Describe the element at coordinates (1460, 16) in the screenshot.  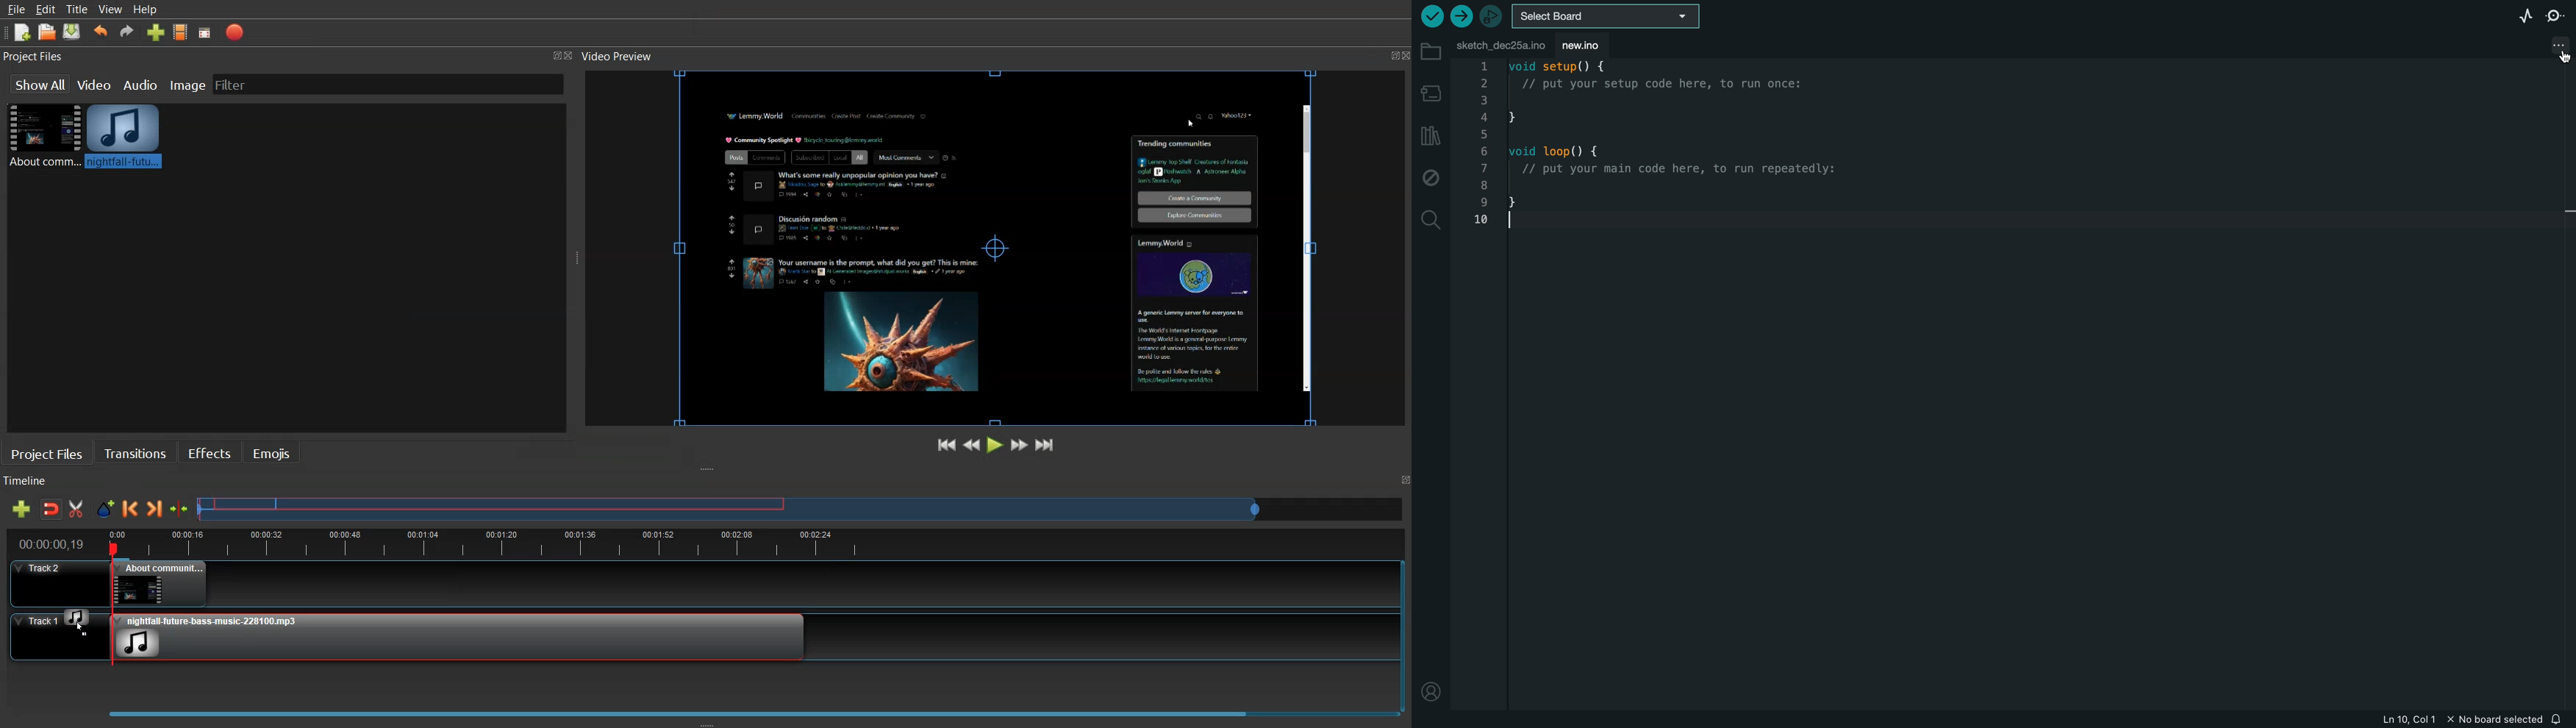
I see `upload` at that location.